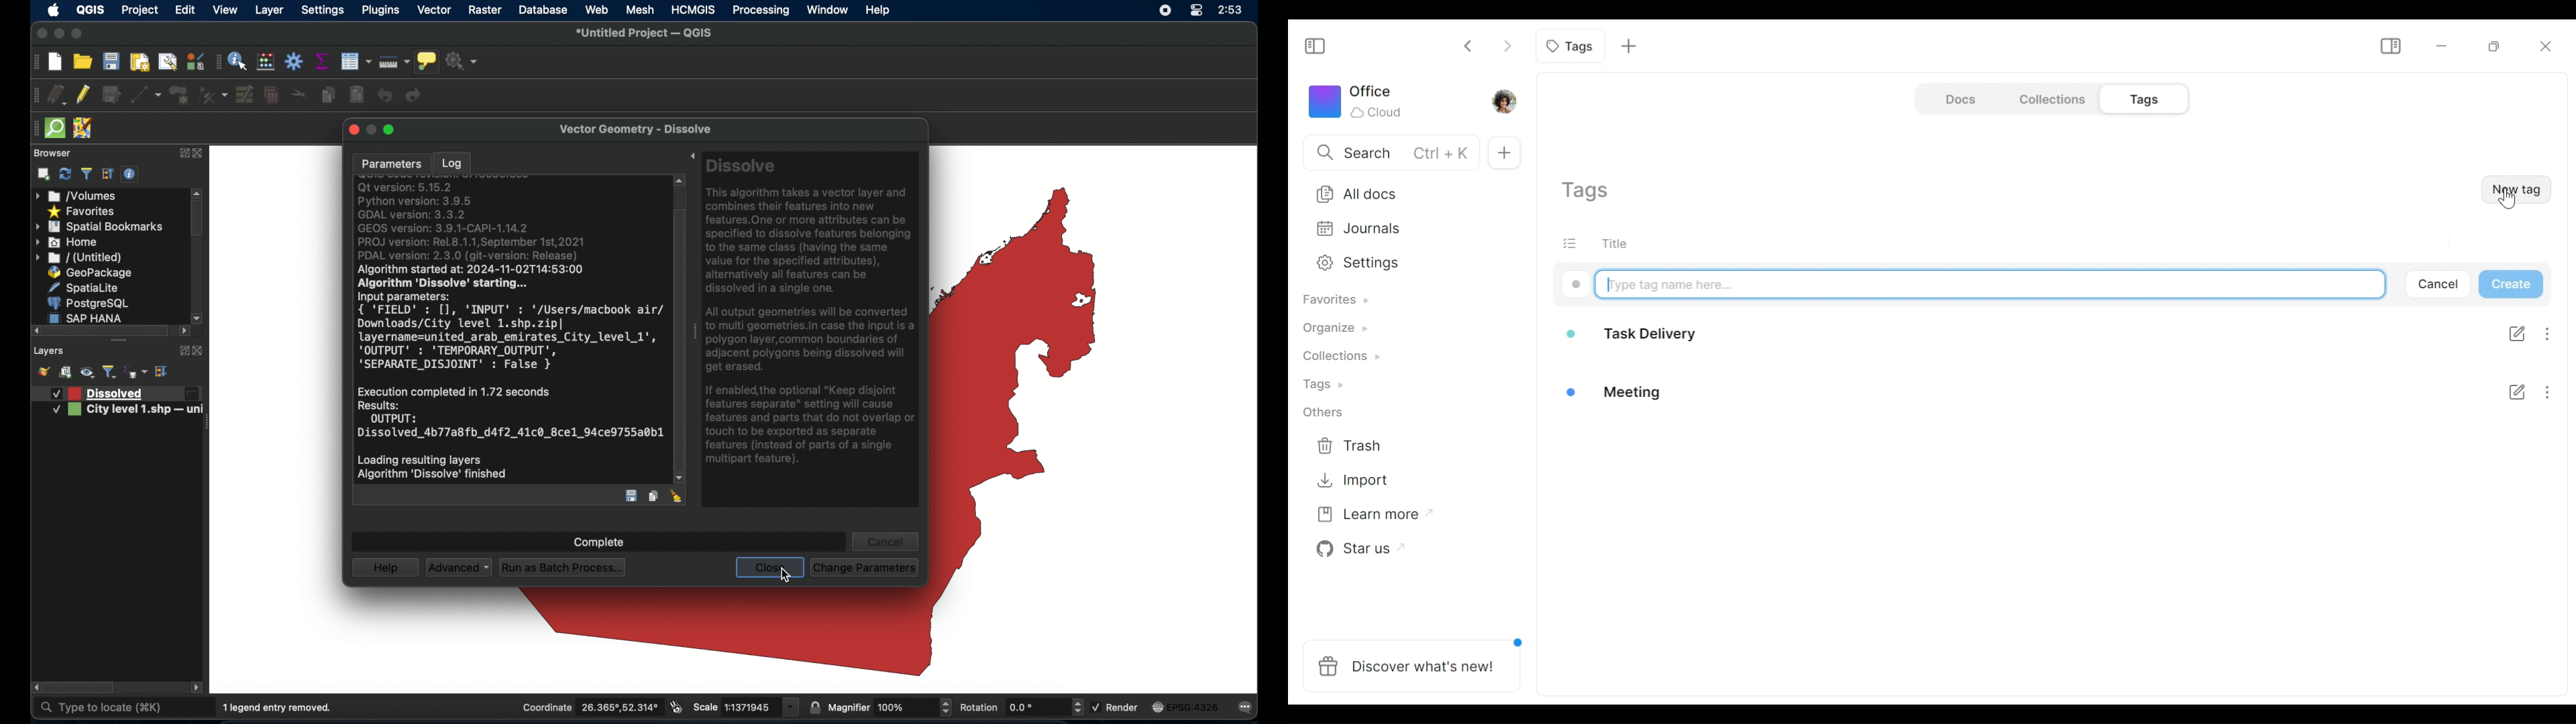 Image resolution: width=2576 pixels, height=728 pixels. What do you see at coordinates (647, 34) in the screenshot?
I see `untitled project - QGIS` at bounding box center [647, 34].